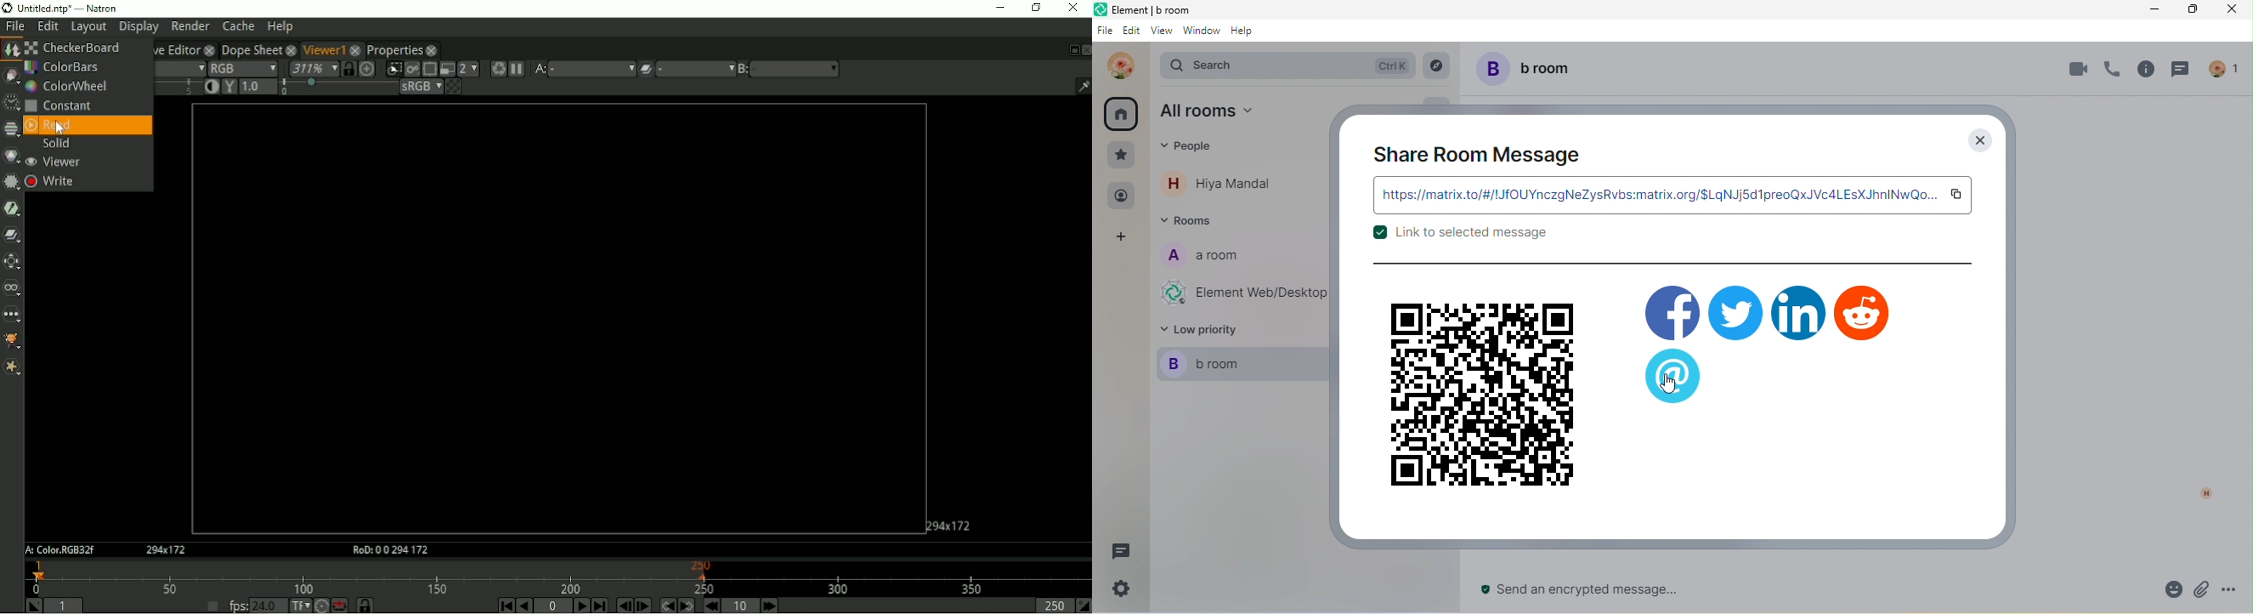 This screenshot has height=616, width=2268. Describe the element at coordinates (1118, 593) in the screenshot. I see `setting` at that location.